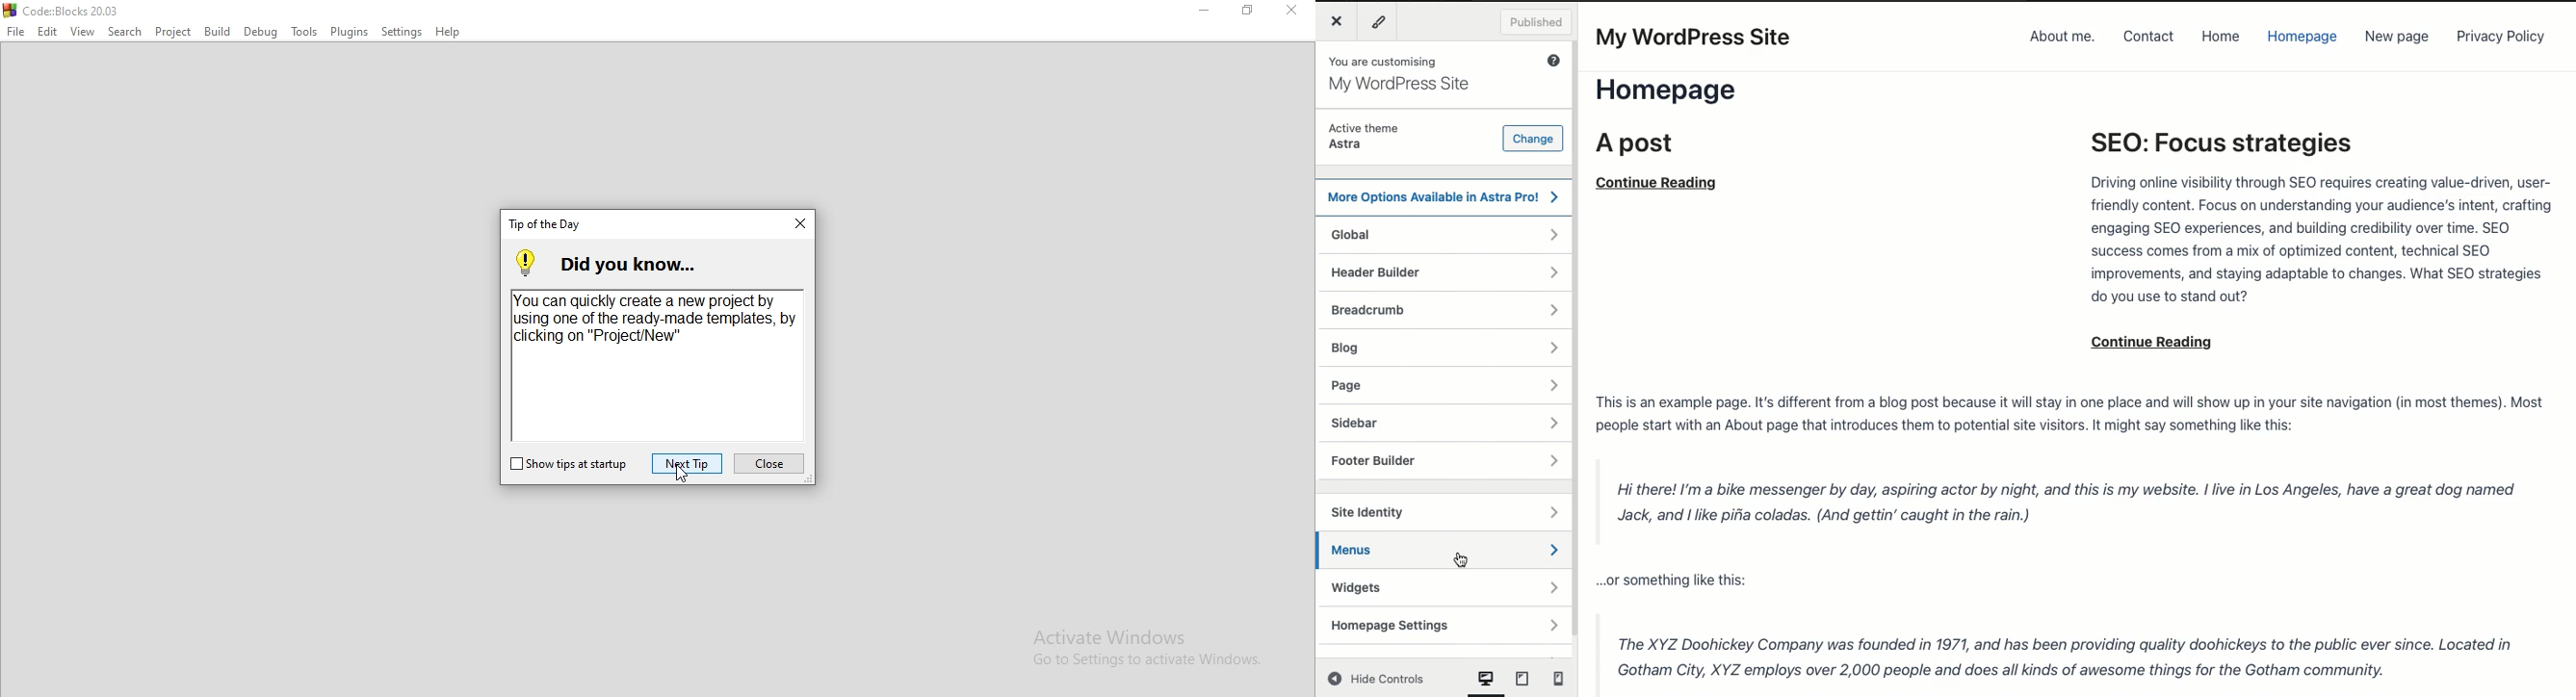 This screenshot has height=700, width=2576. Describe the element at coordinates (304, 30) in the screenshot. I see `Tools ` at that location.